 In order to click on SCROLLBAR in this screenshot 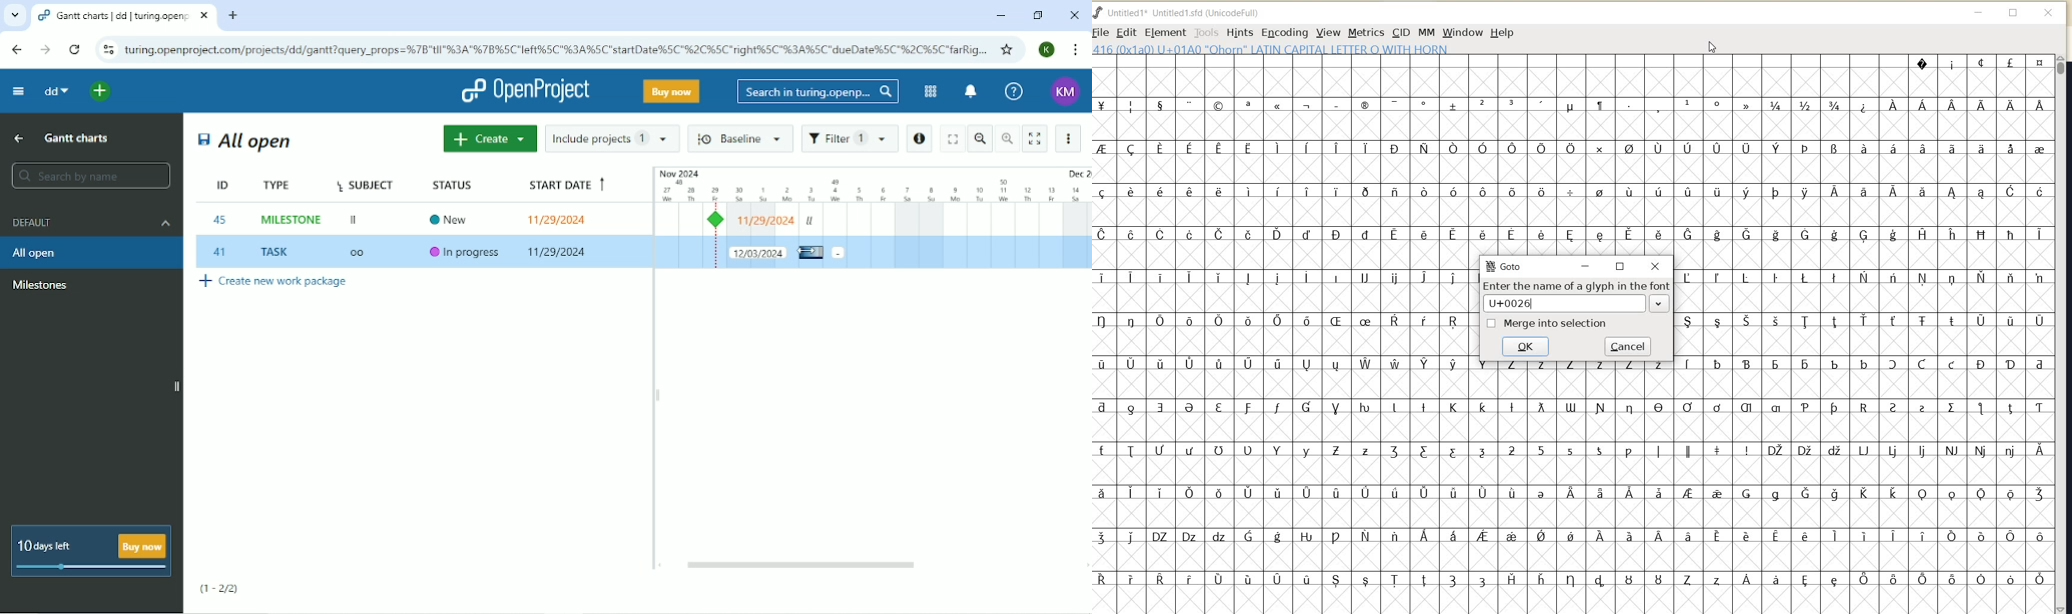, I will do `click(2063, 334)`.